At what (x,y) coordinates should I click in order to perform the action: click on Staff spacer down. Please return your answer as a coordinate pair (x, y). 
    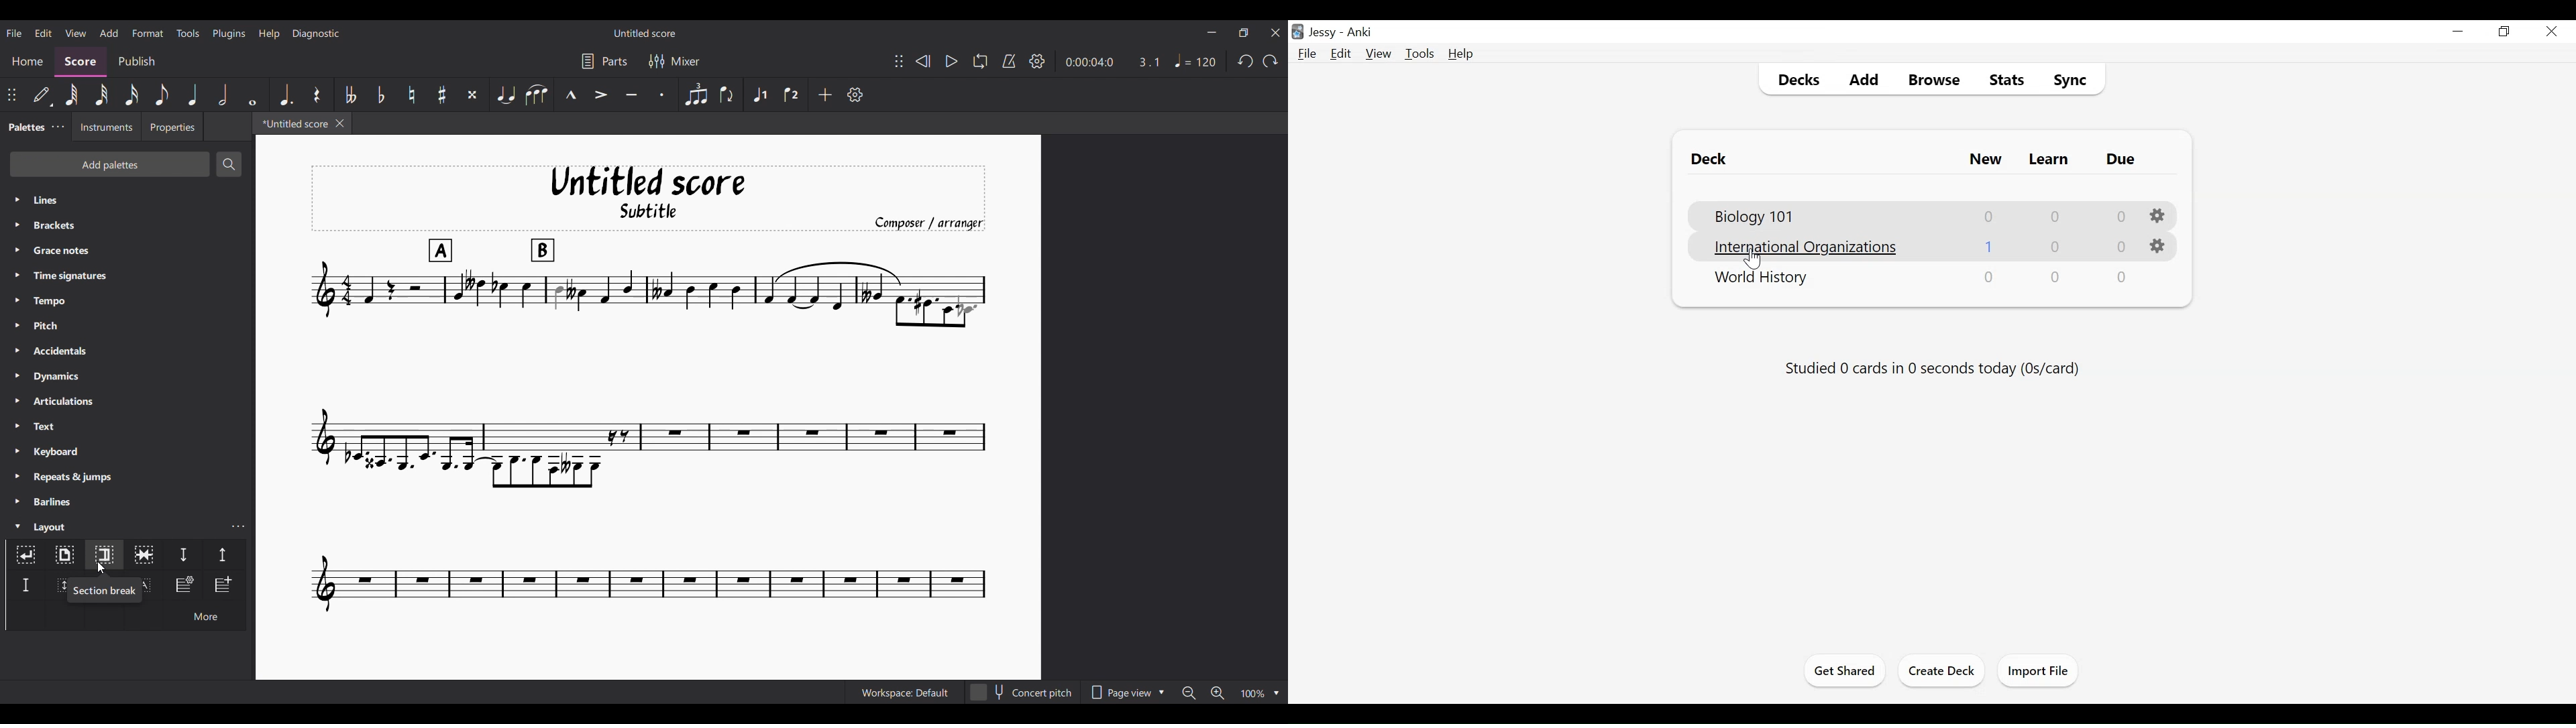
    Looking at the image, I should click on (183, 554).